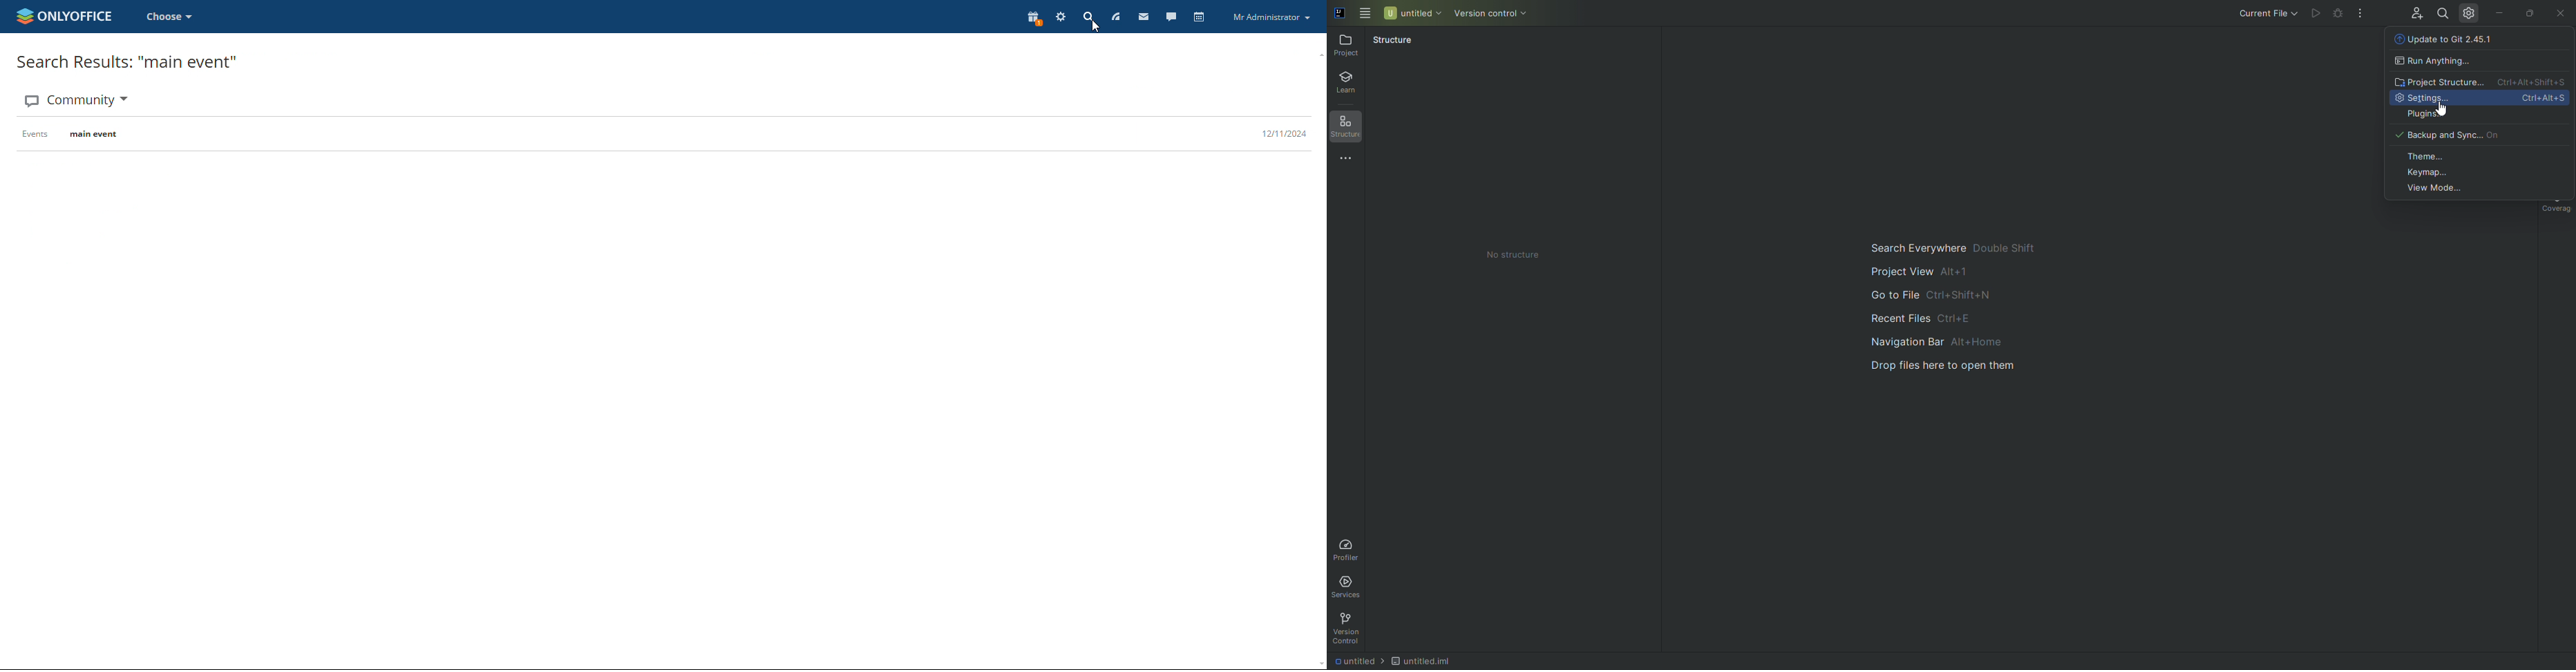 This screenshot has width=2576, height=672. Describe the element at coordinates (1354, 587) in the screenshot. I see `Services` at that location.